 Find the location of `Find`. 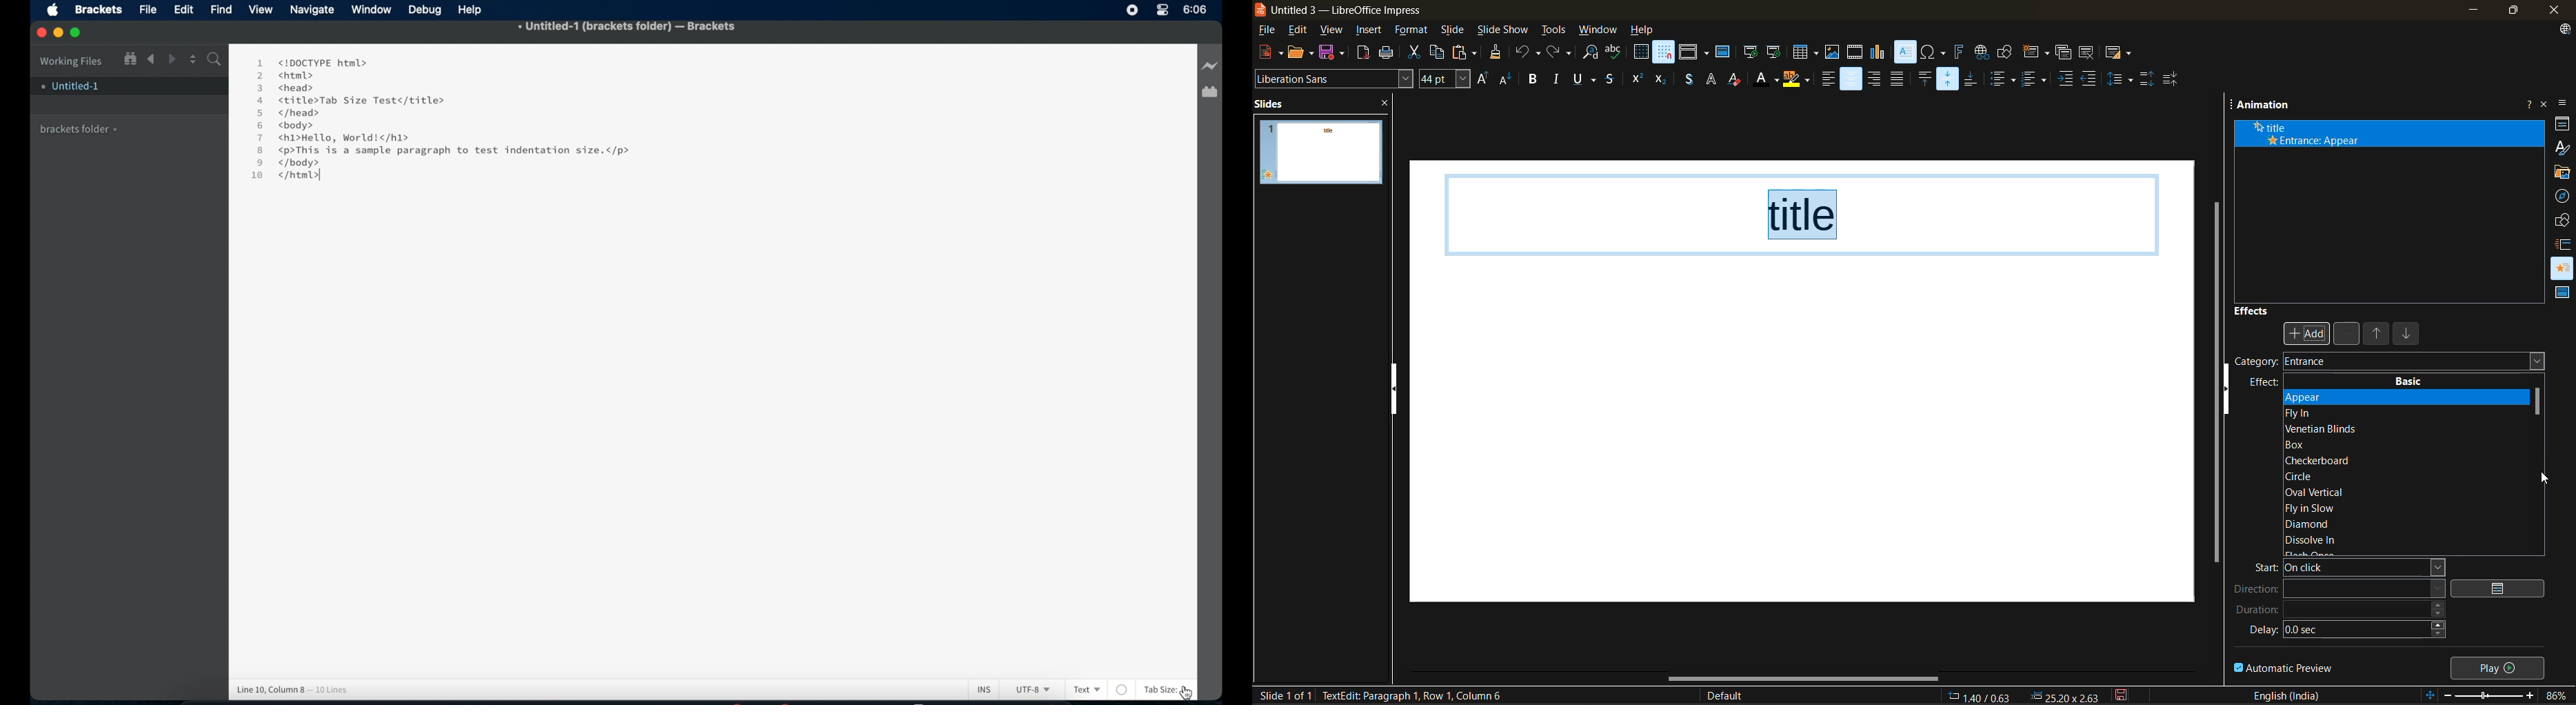

Find is located at coordinates (213, 61).